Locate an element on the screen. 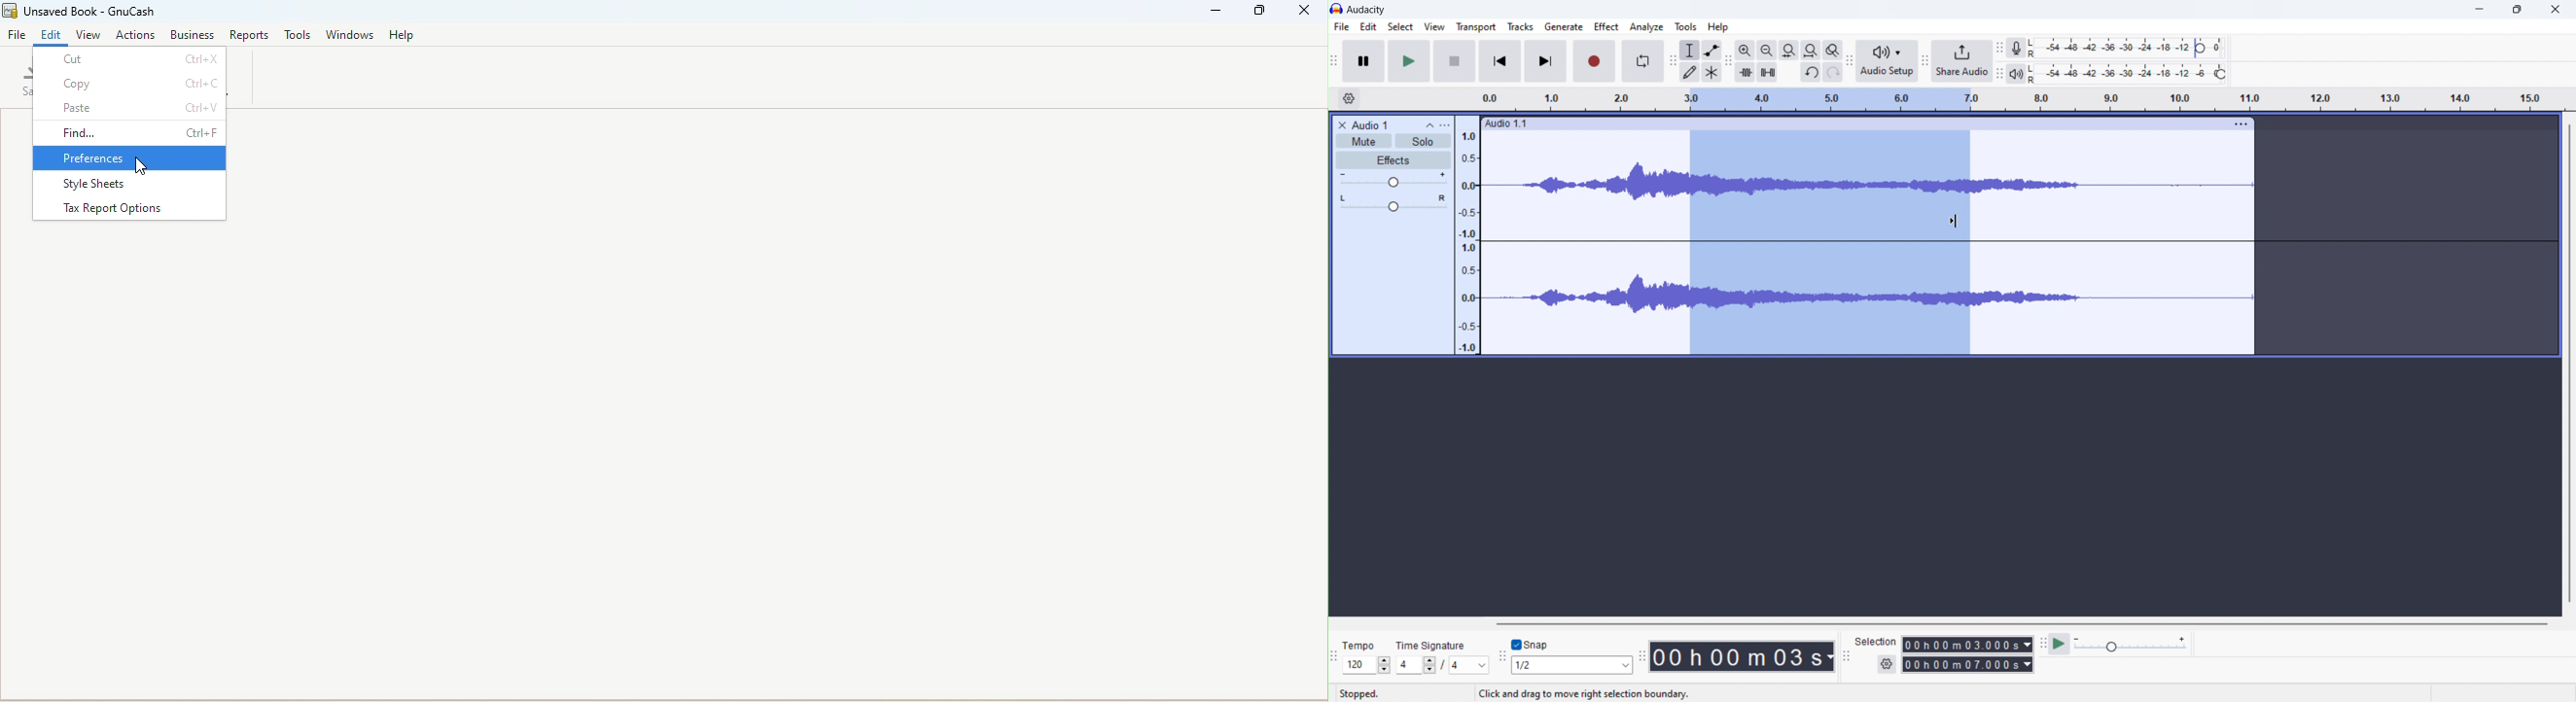  close is located at coordinates (2556, 10).